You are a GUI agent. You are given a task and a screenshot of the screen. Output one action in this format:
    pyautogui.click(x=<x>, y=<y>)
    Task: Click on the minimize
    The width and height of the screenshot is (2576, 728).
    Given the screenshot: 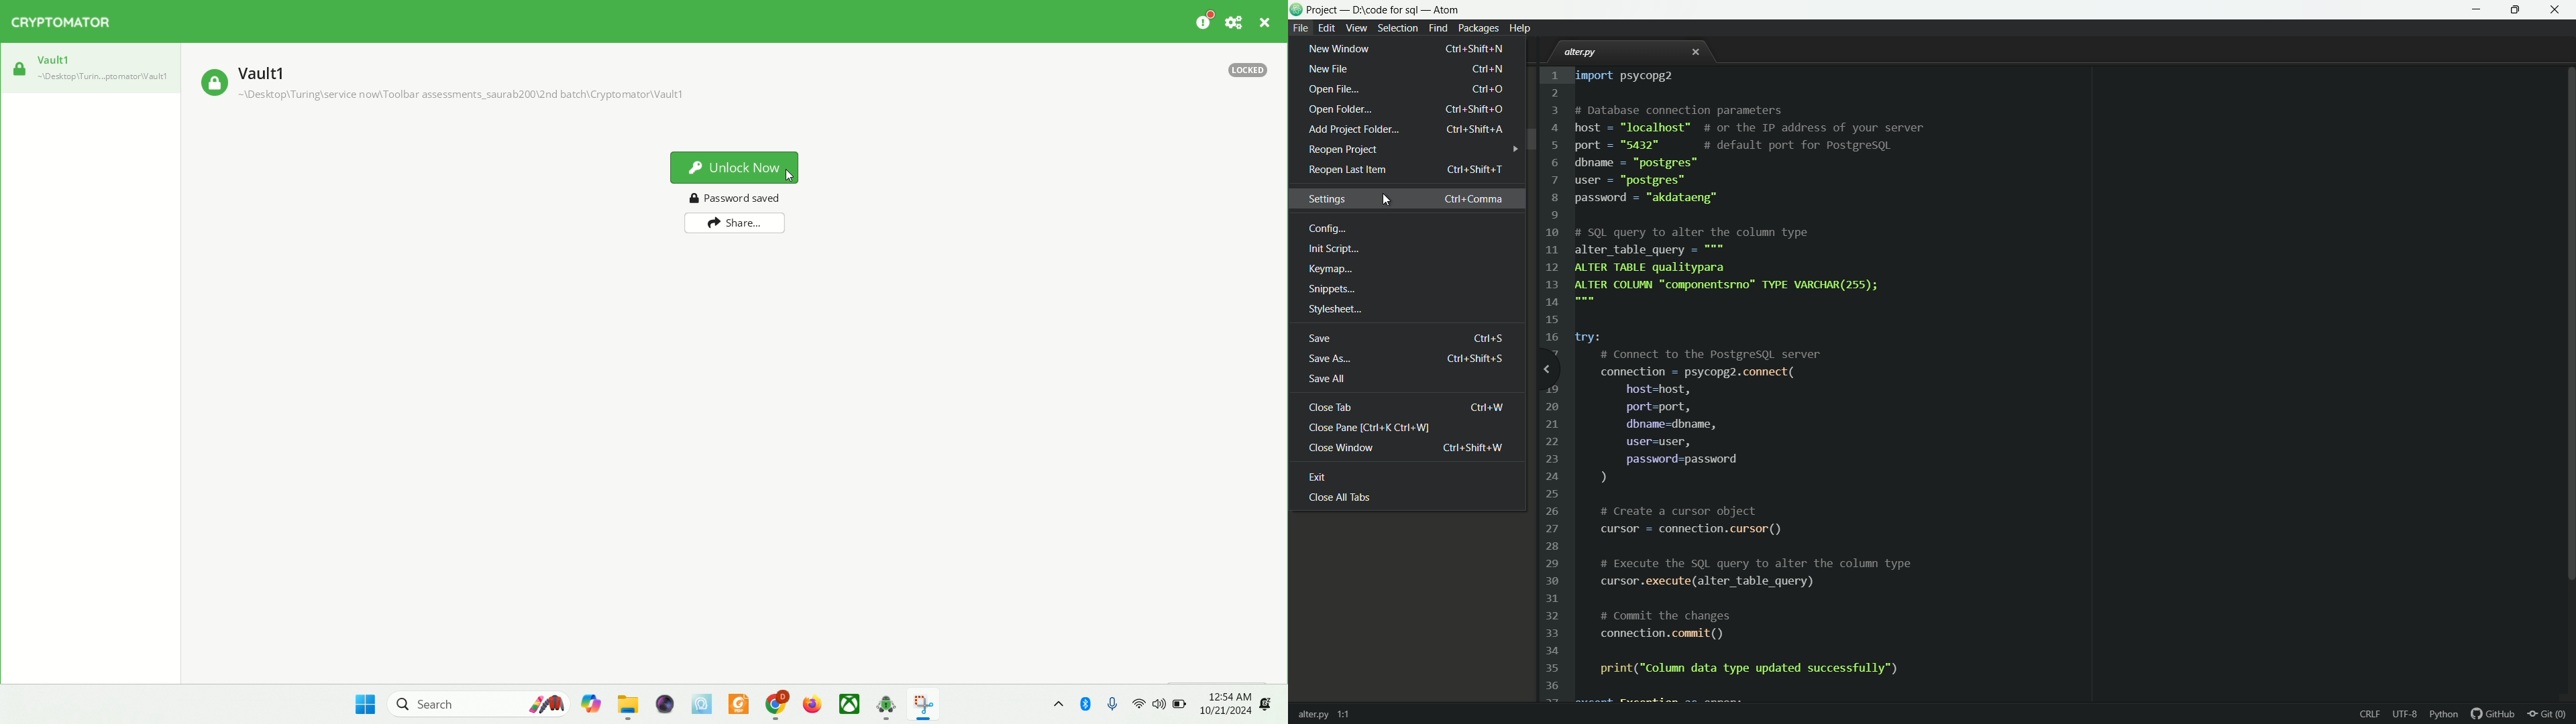 What is the action you would take?
    pyautogui.click(x=2477, y=9)
    